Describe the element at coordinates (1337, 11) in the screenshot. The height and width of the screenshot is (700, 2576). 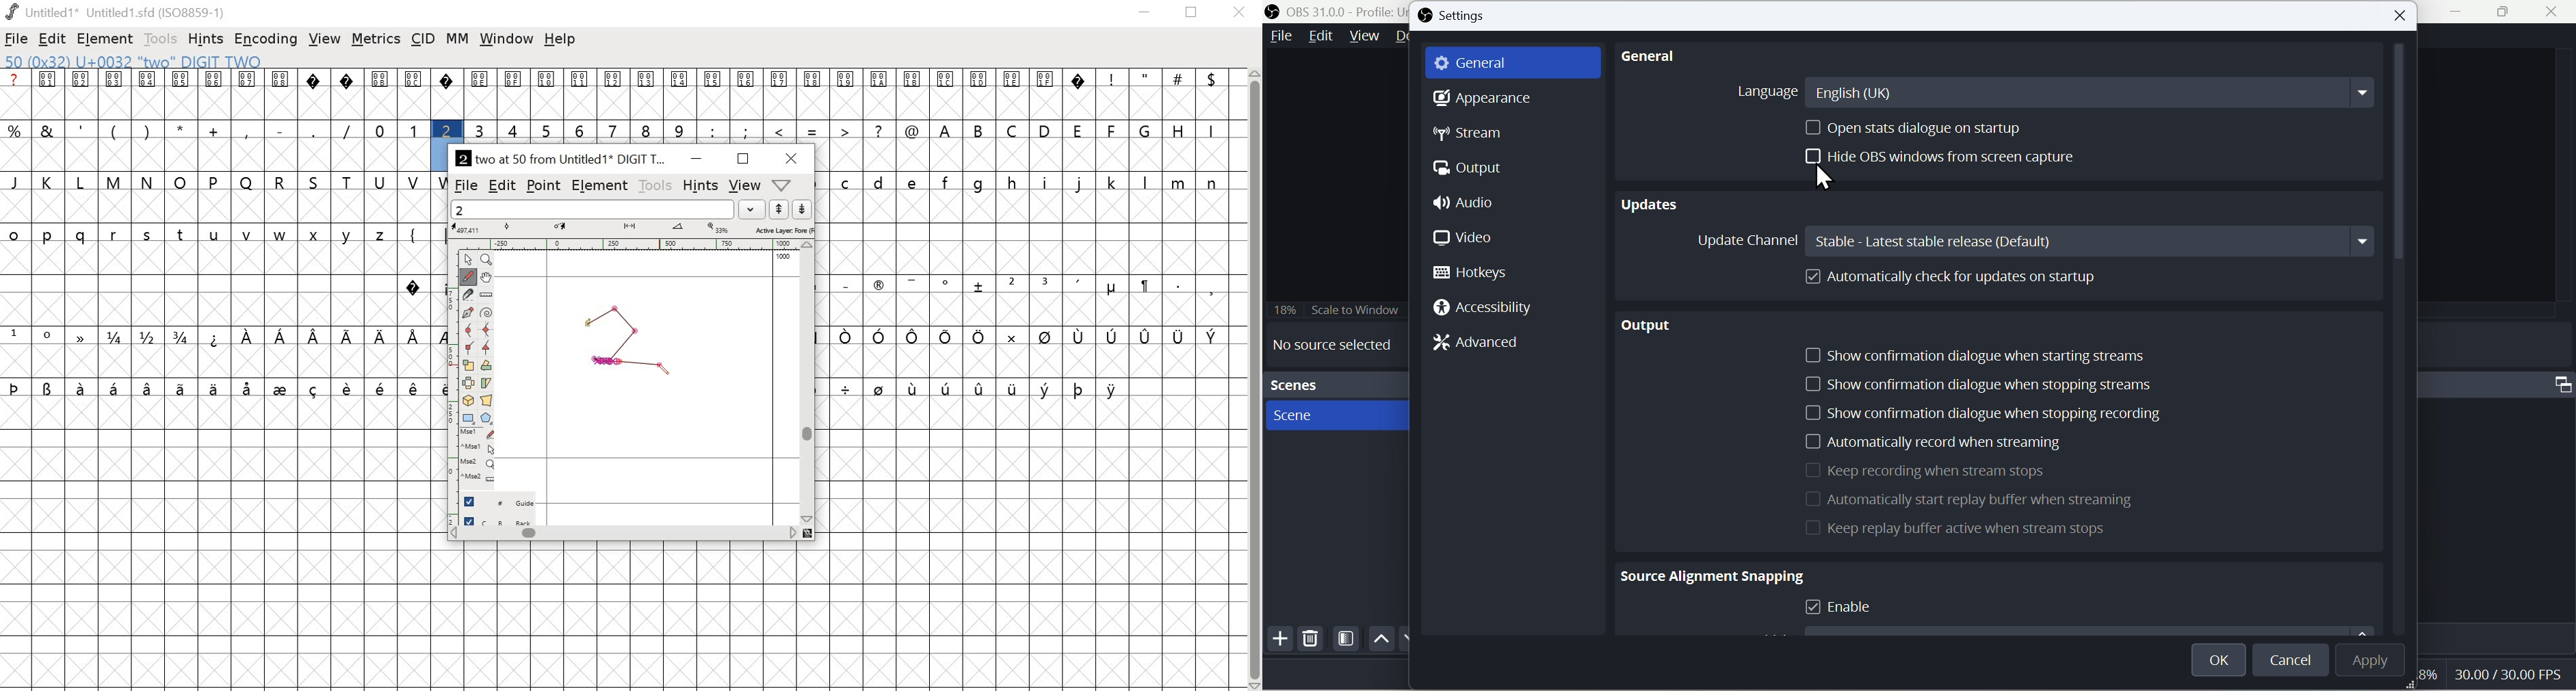
I see `OBS 31.0.0 - Policy Untitled - Scene : New Scene` at that location.